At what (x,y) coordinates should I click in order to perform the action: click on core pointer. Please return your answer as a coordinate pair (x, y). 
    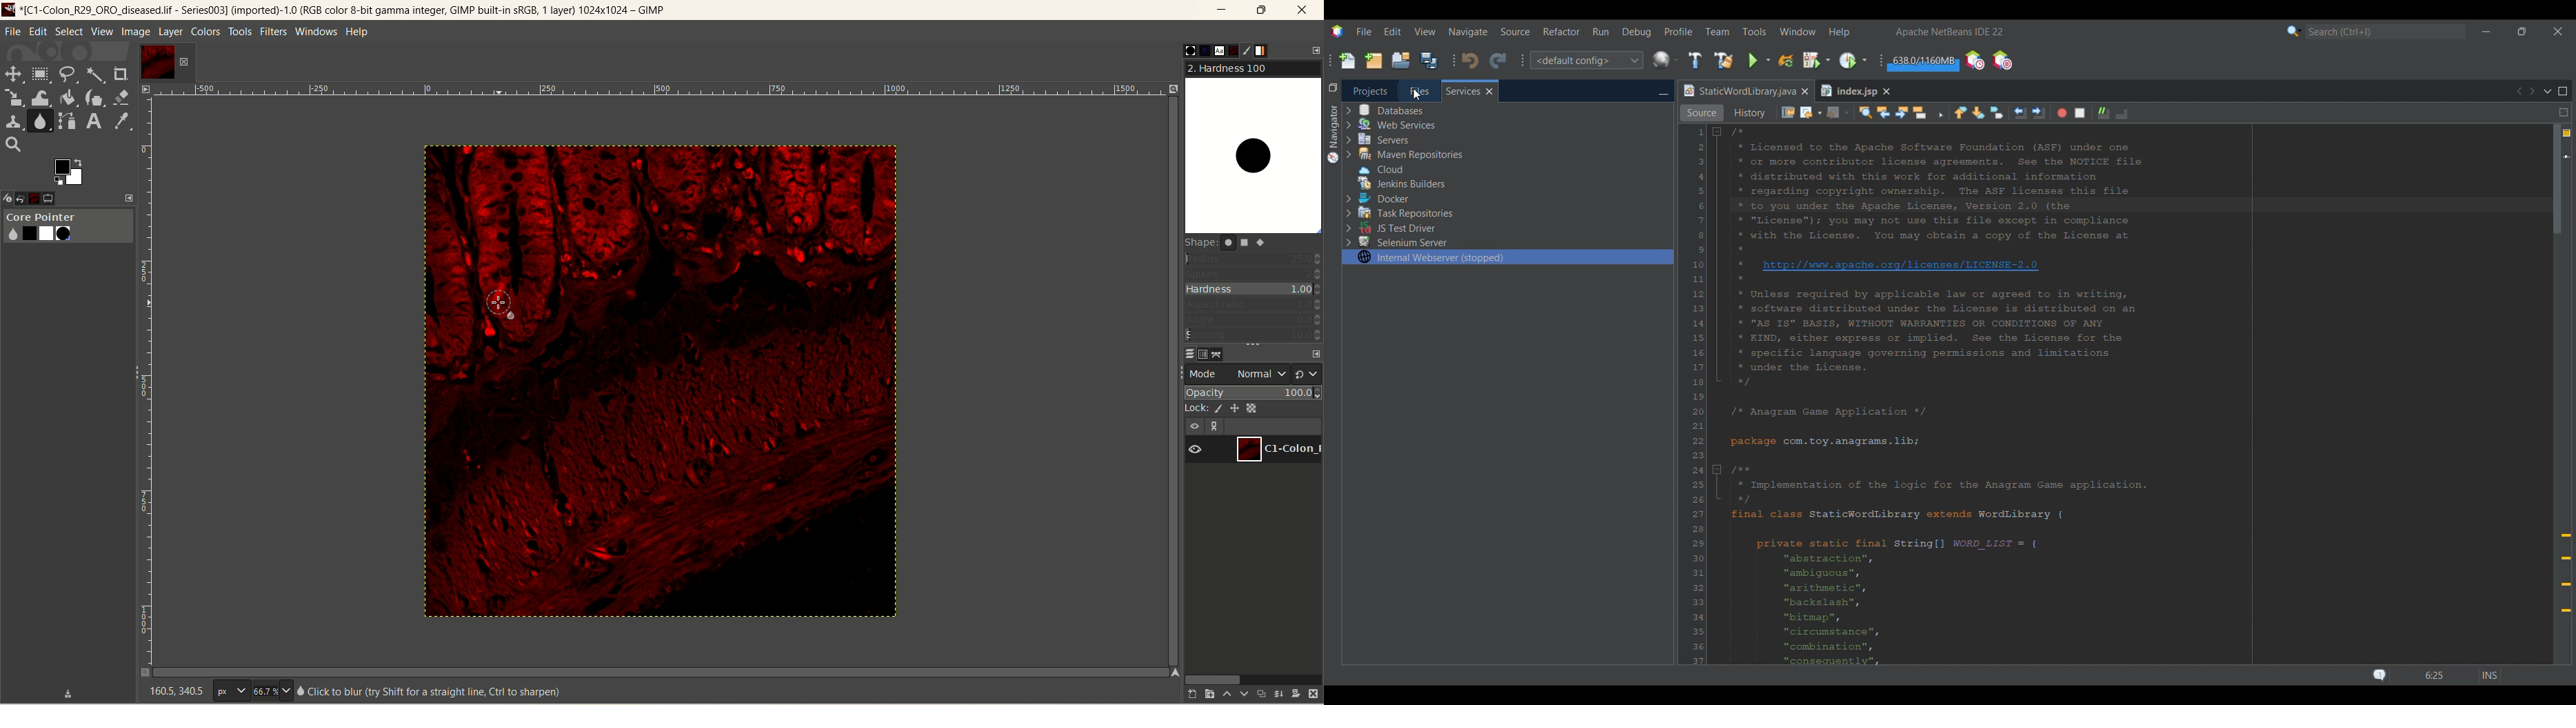
    Looking at the image, I should click on (68, 227).